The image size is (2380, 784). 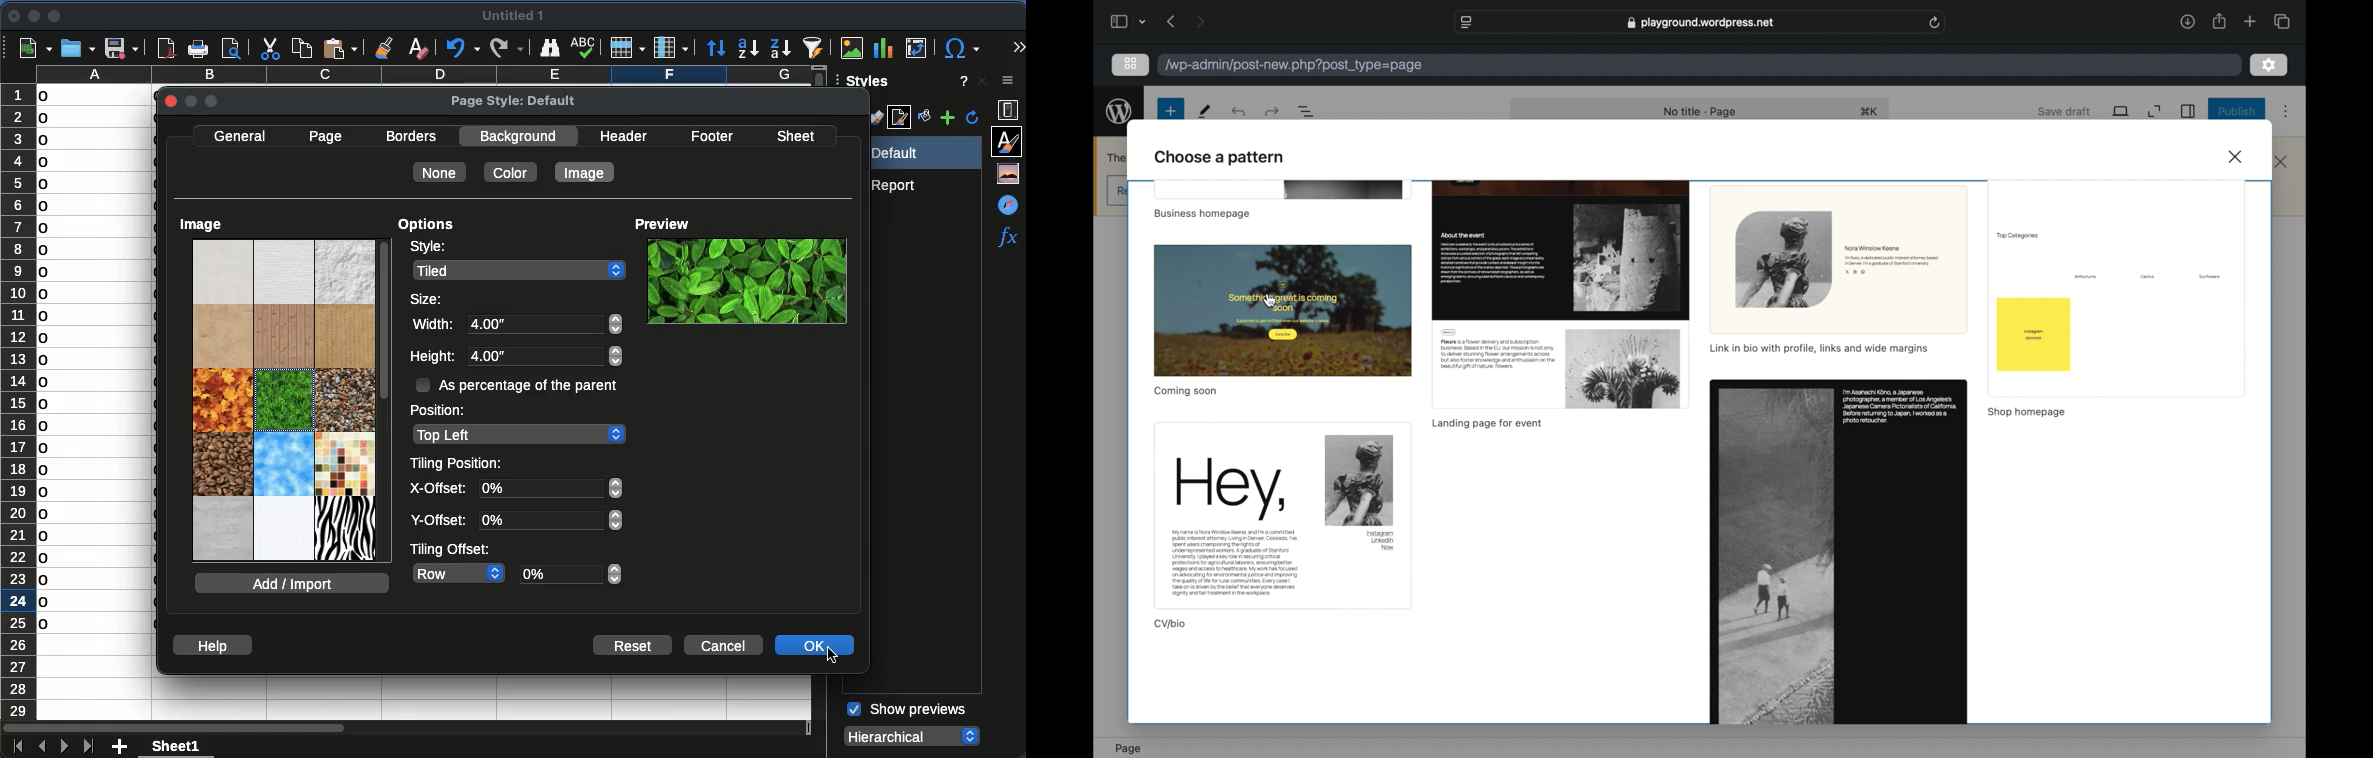 What do you see at coordinates (711, 137) in the screenshot?
I see `footer` at bounding box center [711, 137].